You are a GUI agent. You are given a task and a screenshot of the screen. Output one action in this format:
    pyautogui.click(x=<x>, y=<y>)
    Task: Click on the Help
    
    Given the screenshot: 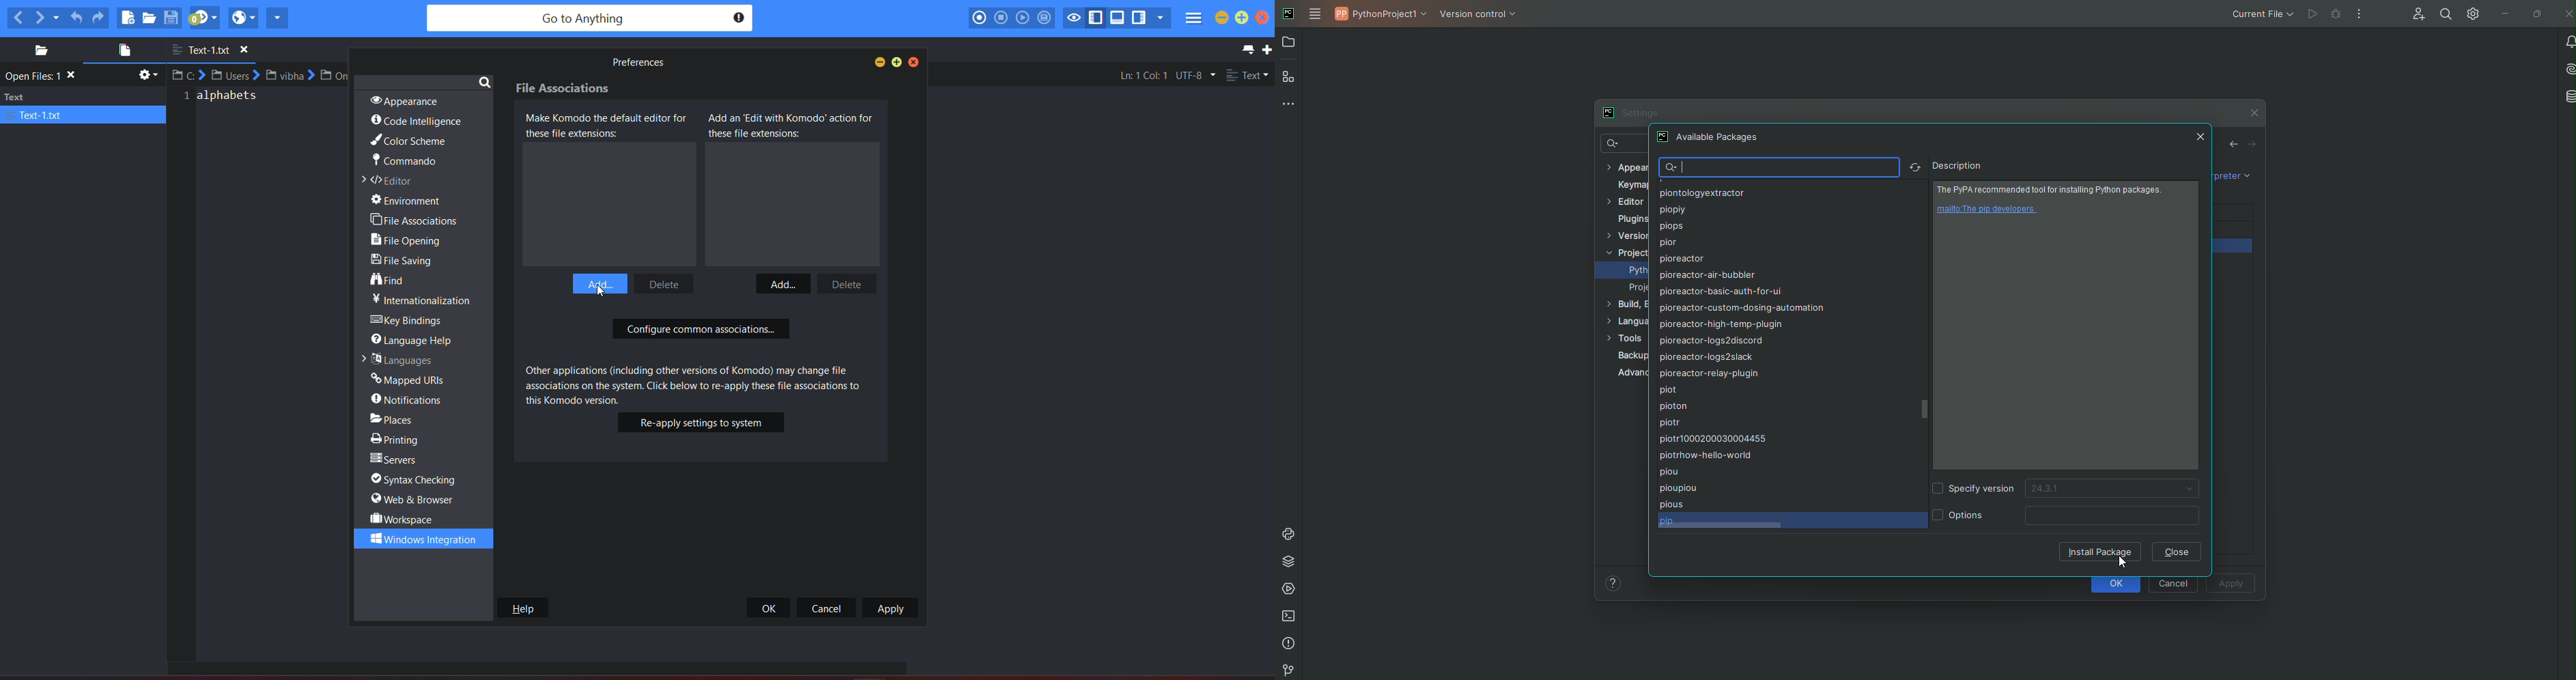 What is the action you would take?
    pyautogui.click(x=1612, y=582)
    